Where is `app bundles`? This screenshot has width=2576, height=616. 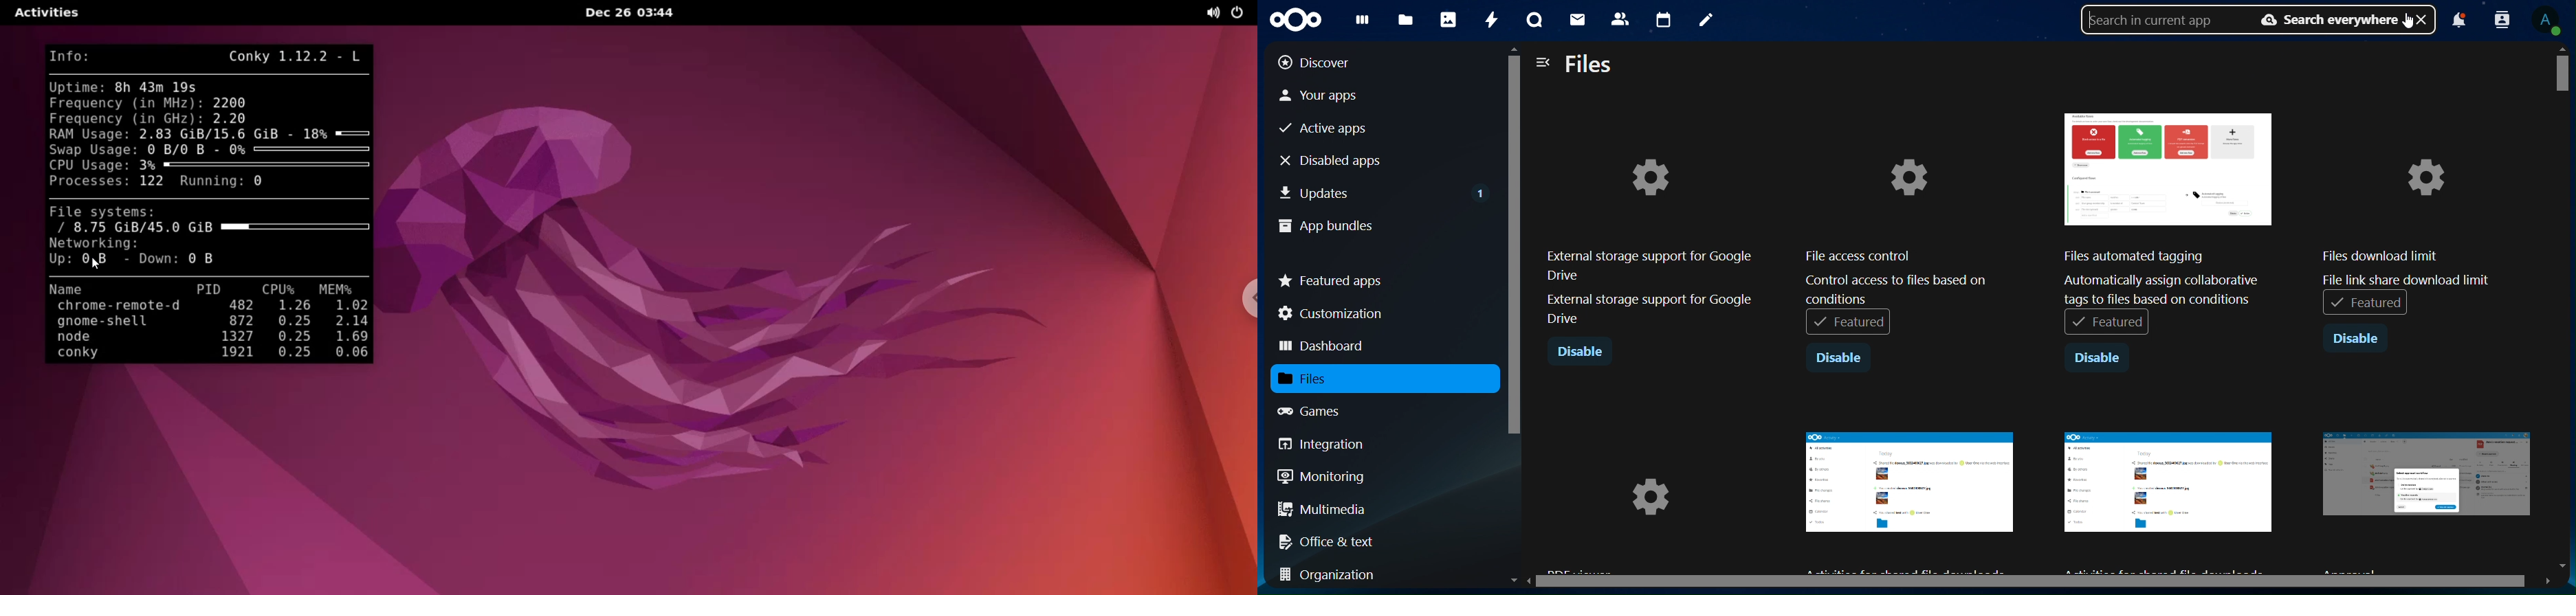
app bundles is located at coordinates (1326, 227).